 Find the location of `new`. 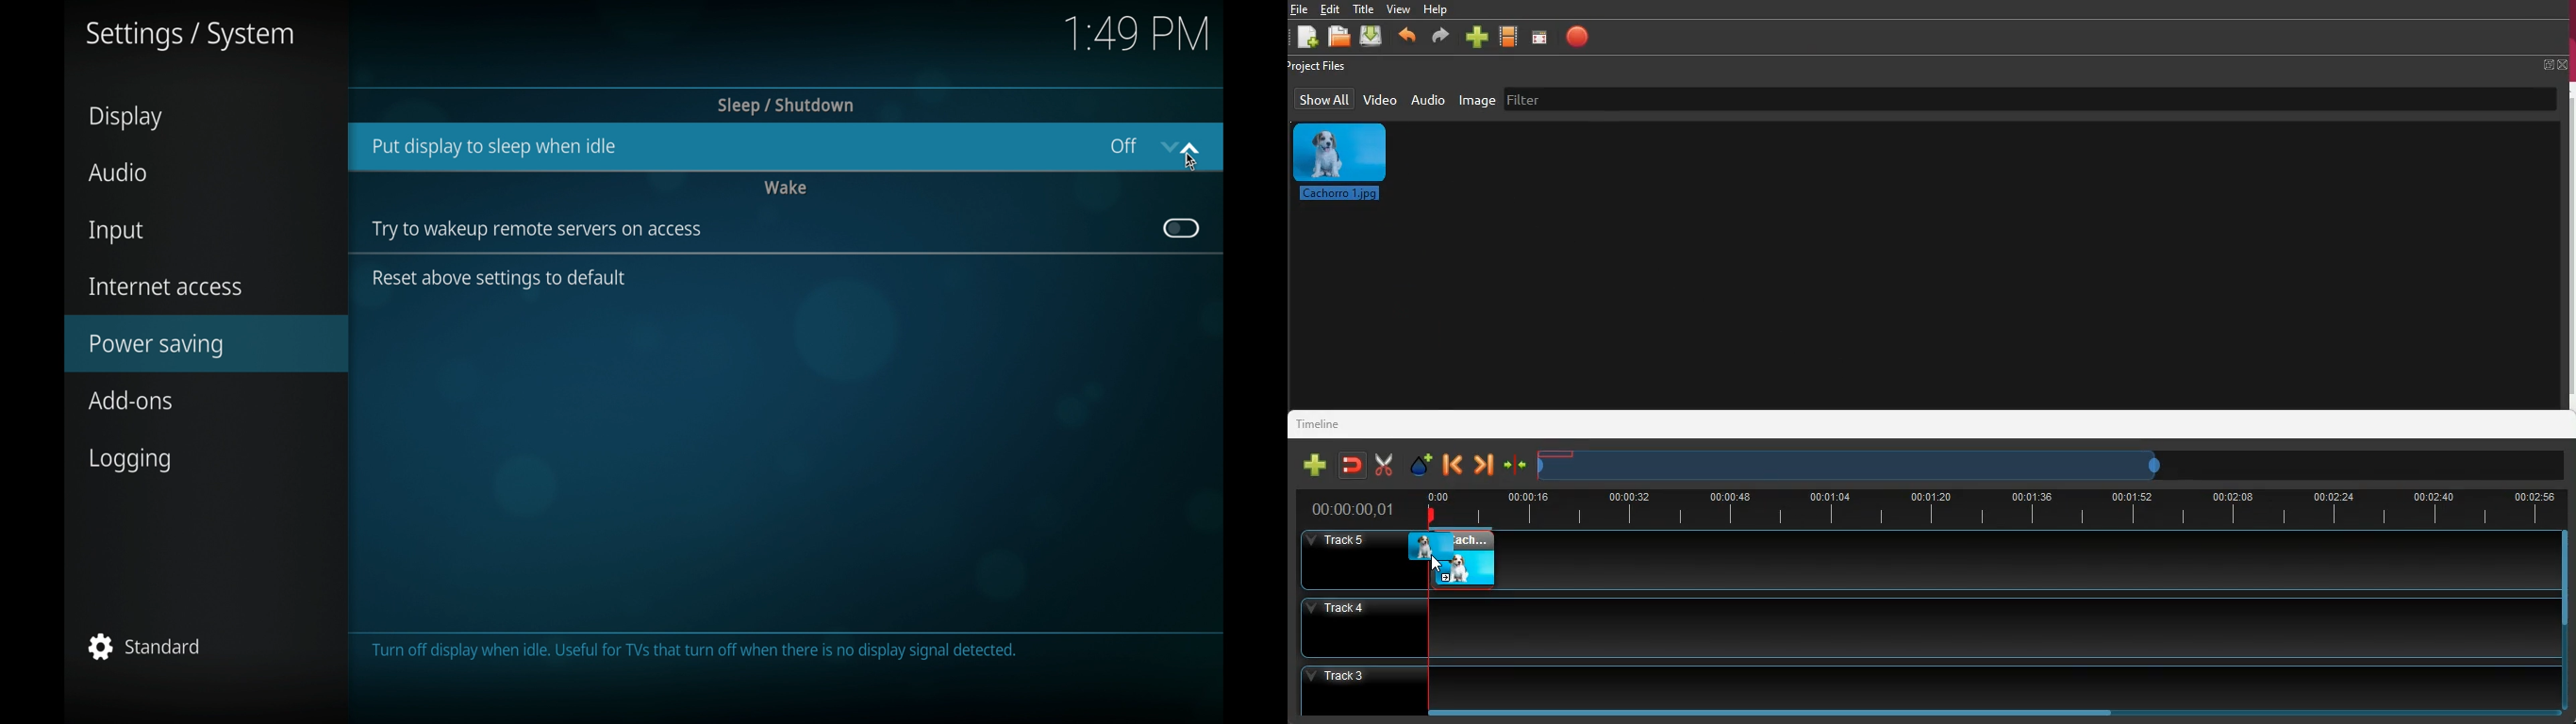

new is located at coordinates (1479, 35).